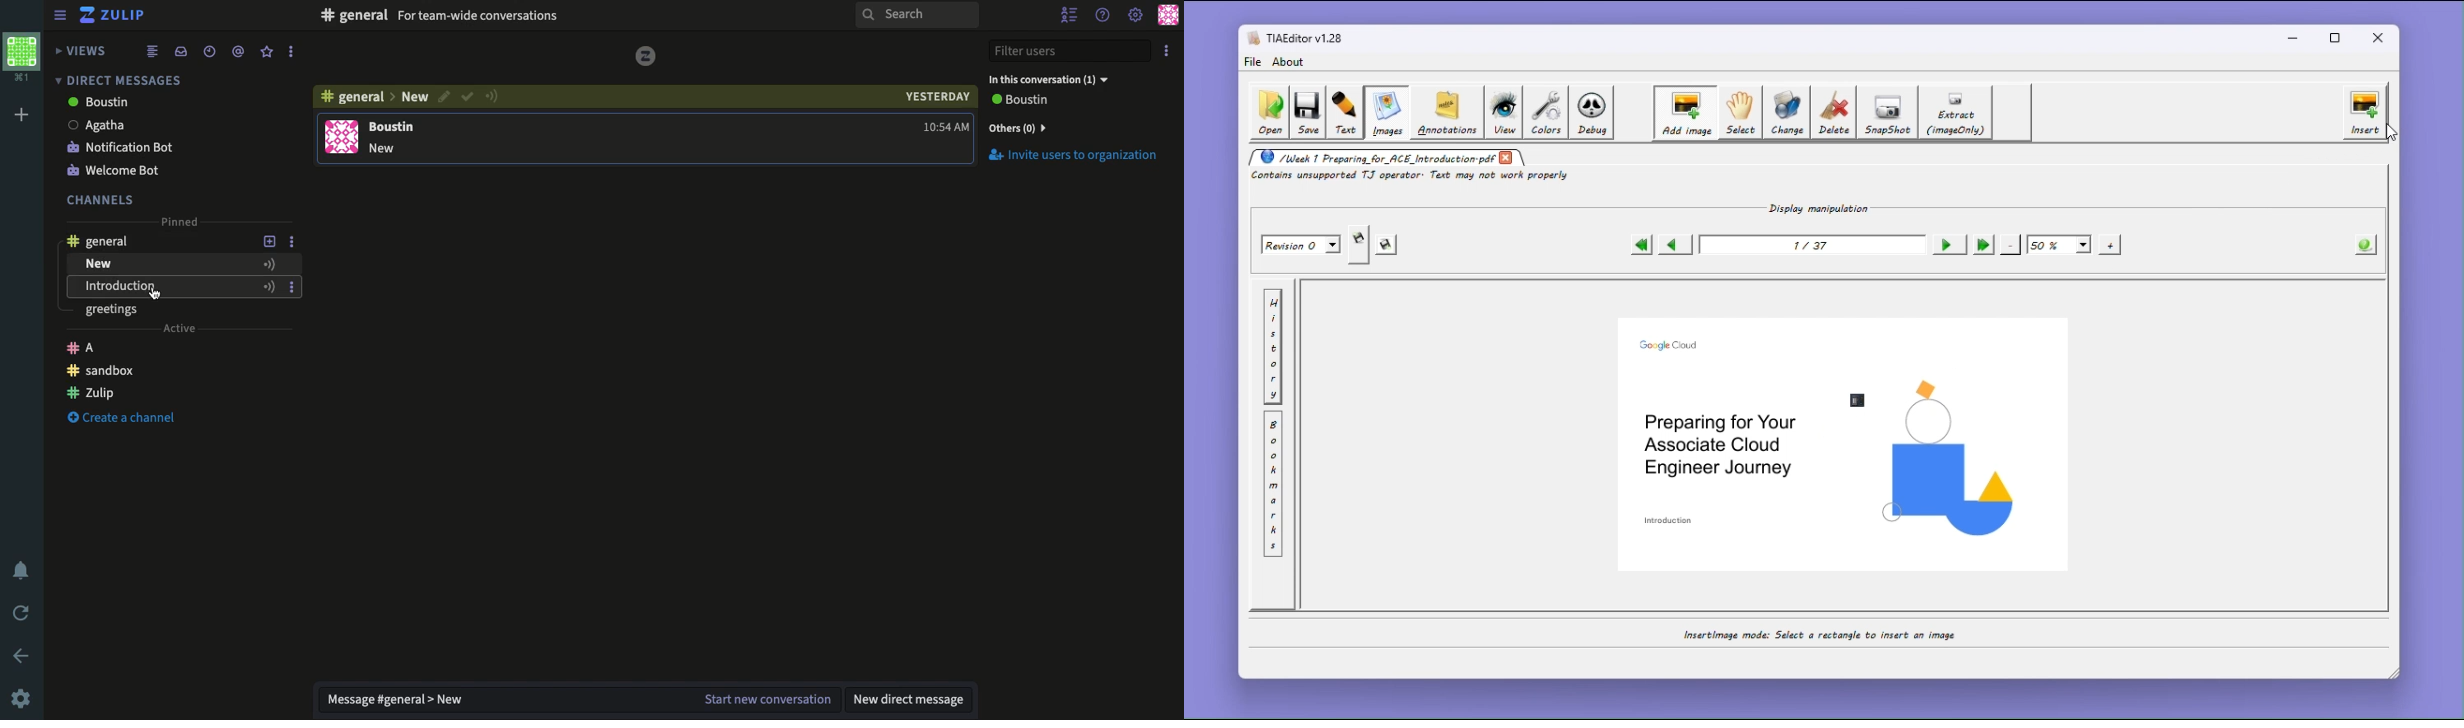  Describe the element at coordinates (498, 700) in the screenshot. I see `Message` at that location.